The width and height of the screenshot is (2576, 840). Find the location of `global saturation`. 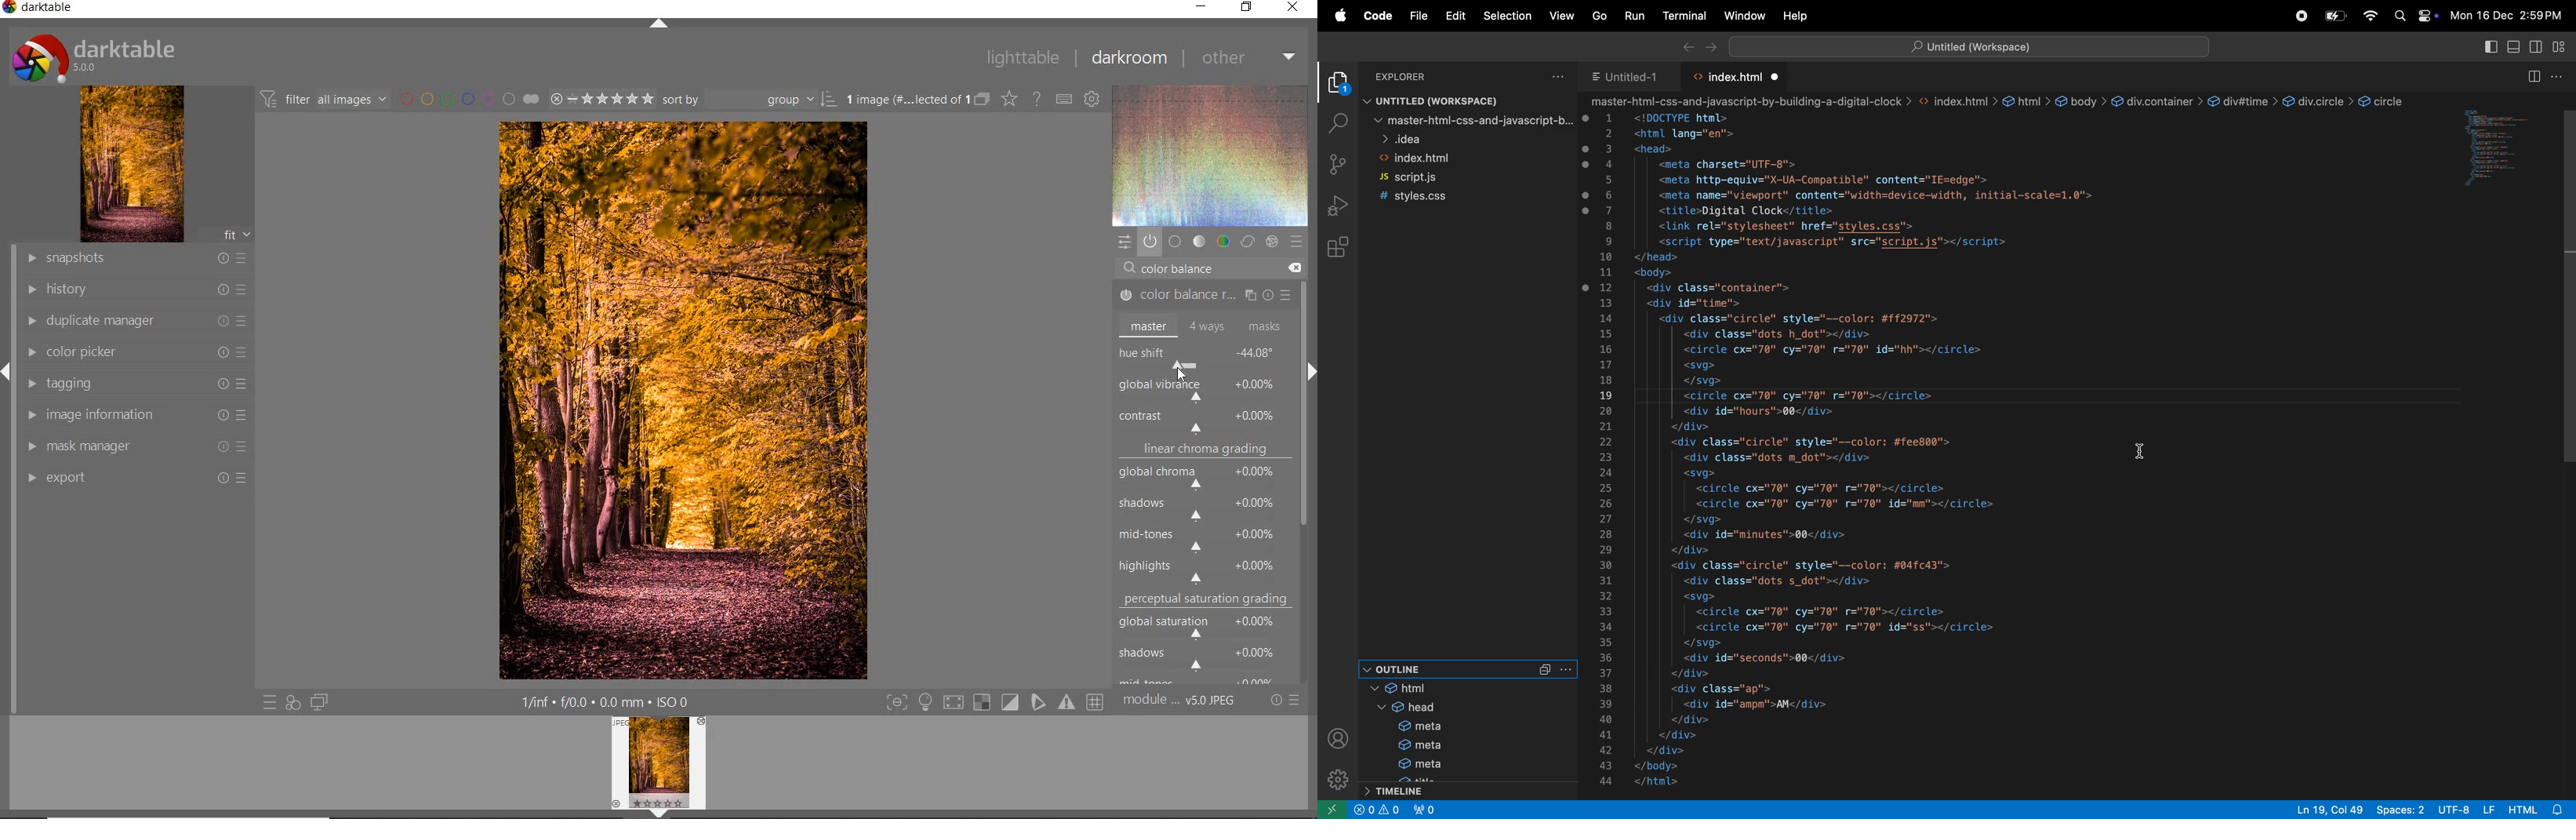

global saturation is located at coordinates (1205, 624).